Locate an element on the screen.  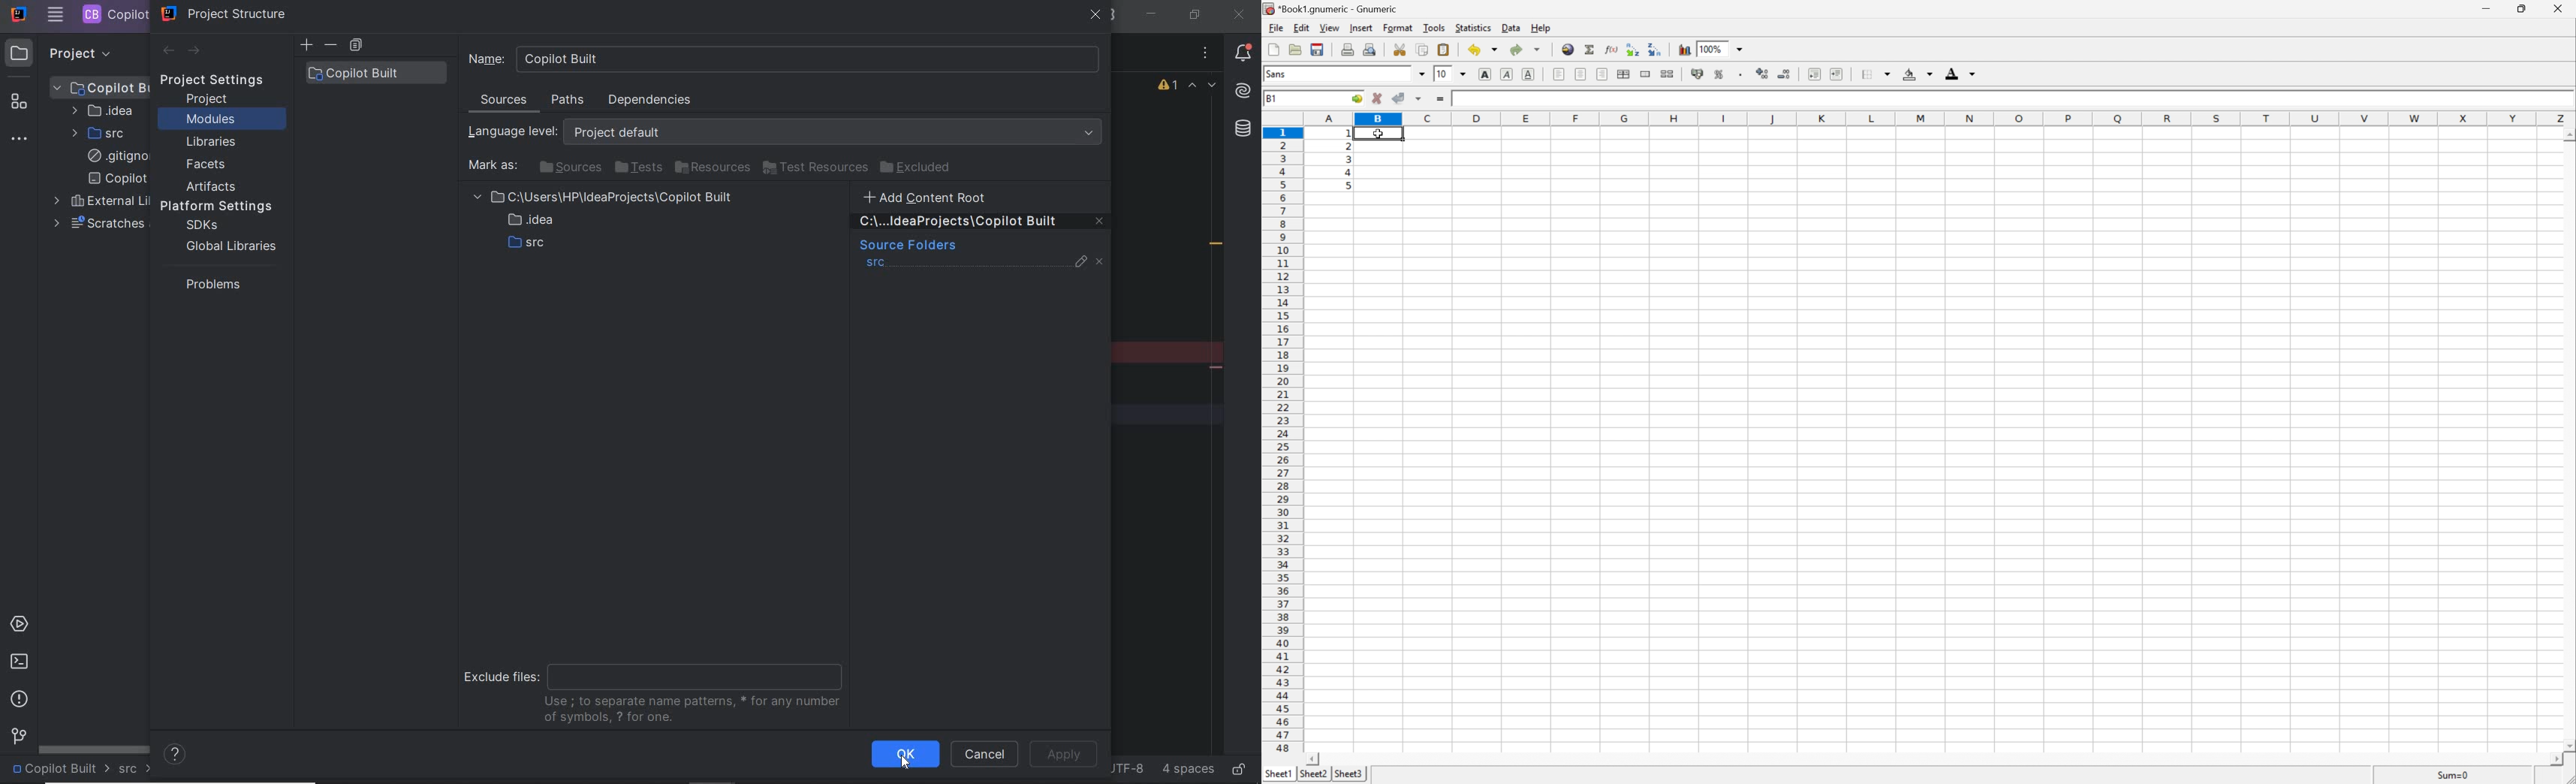
3 is located at coordinates (1349, 158).